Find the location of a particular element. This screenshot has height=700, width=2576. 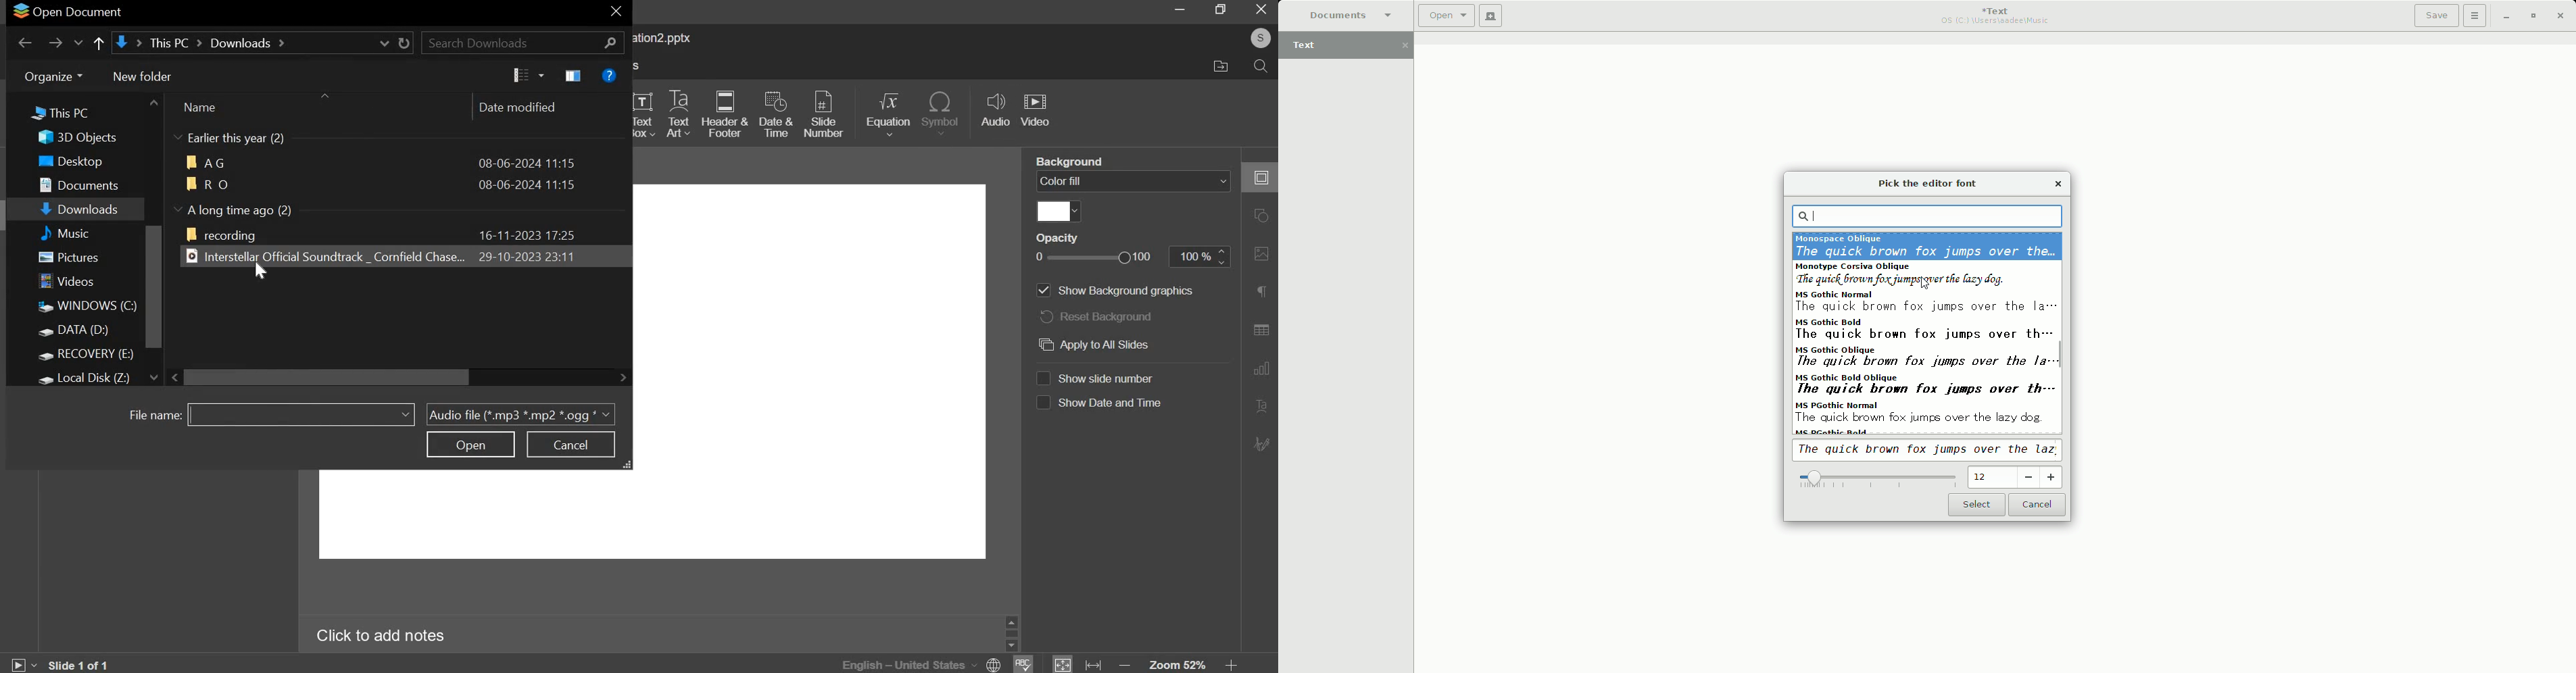

account holder is located at coordinates (1260, 38).